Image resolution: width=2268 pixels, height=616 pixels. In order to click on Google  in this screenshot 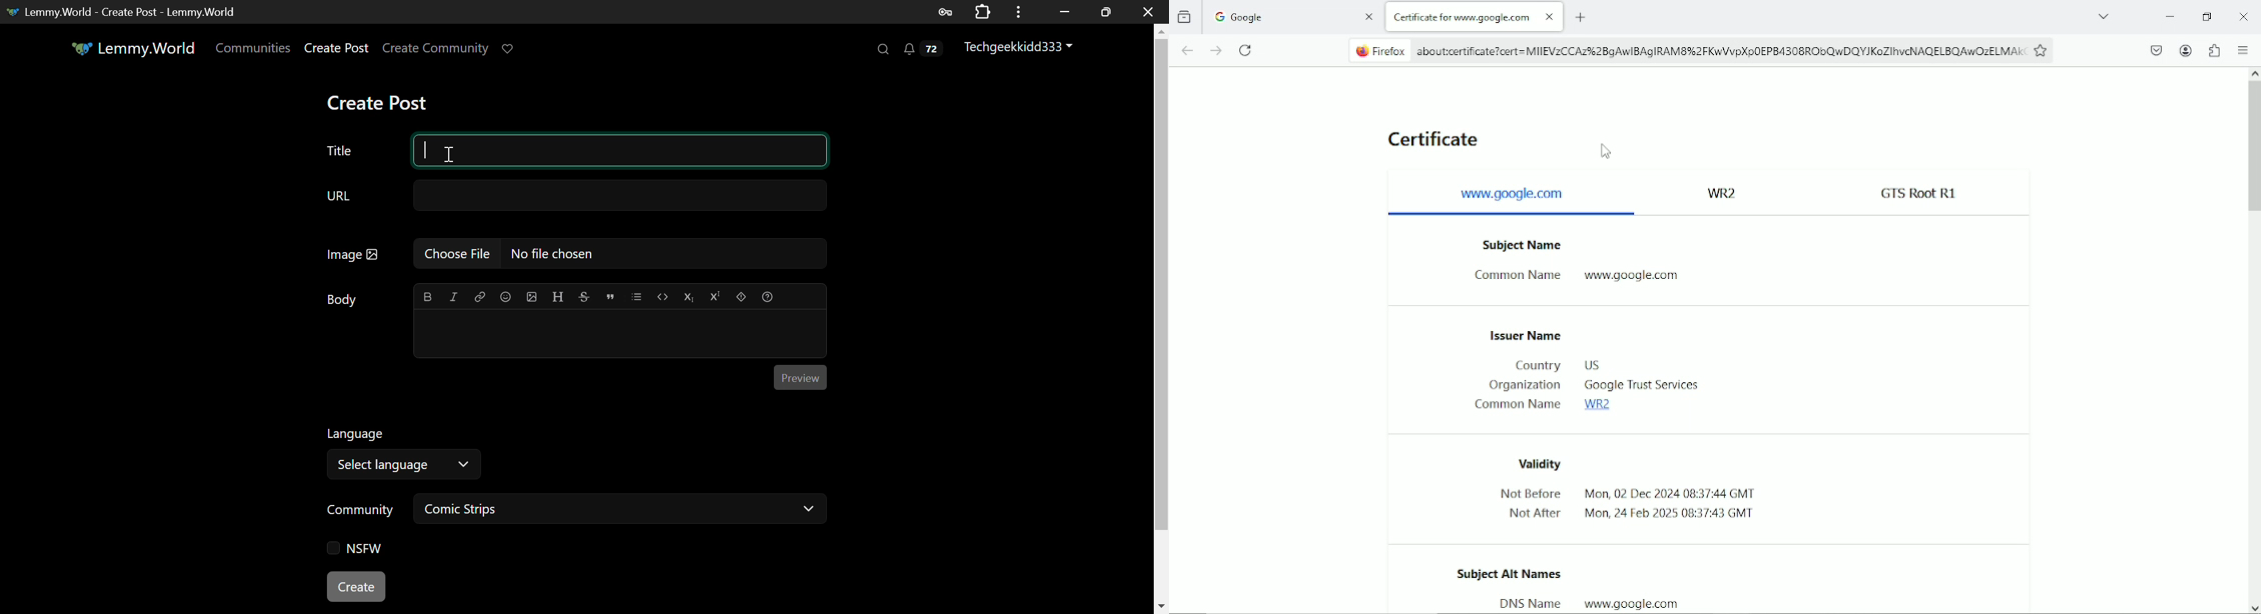, I will do `click(1293, 16)`.